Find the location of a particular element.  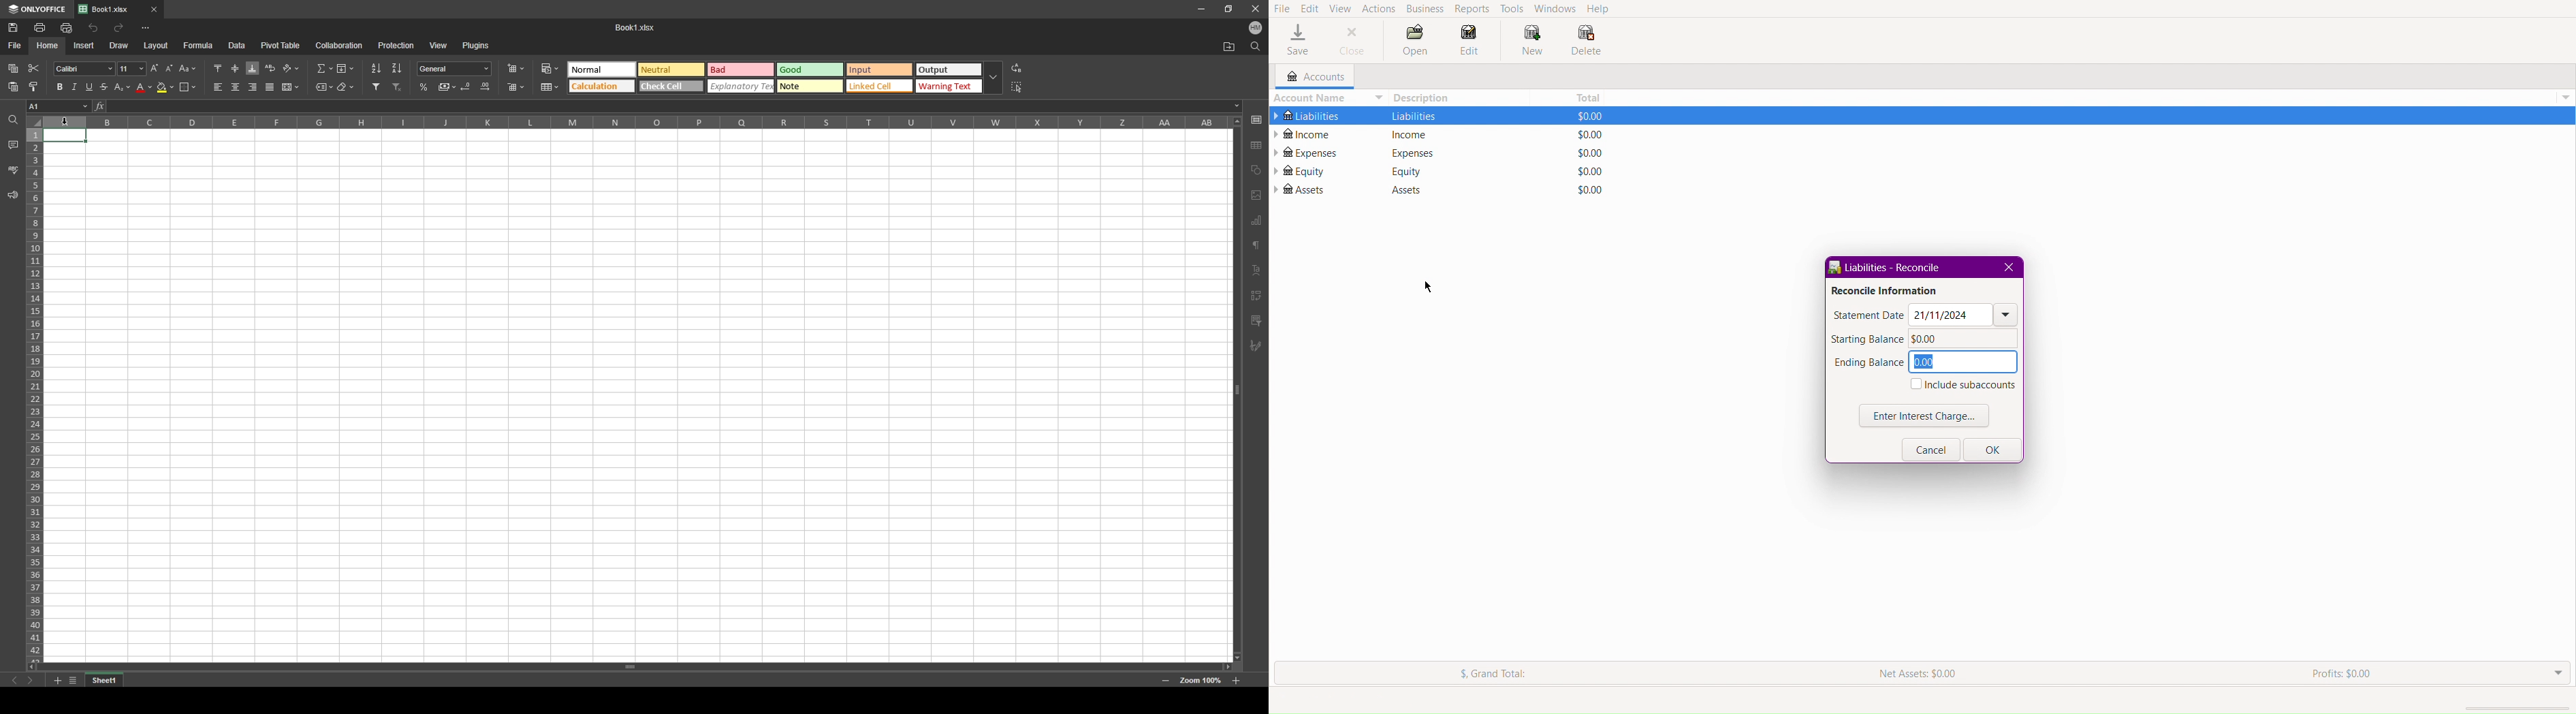

support is located at coordinates (13, 196).